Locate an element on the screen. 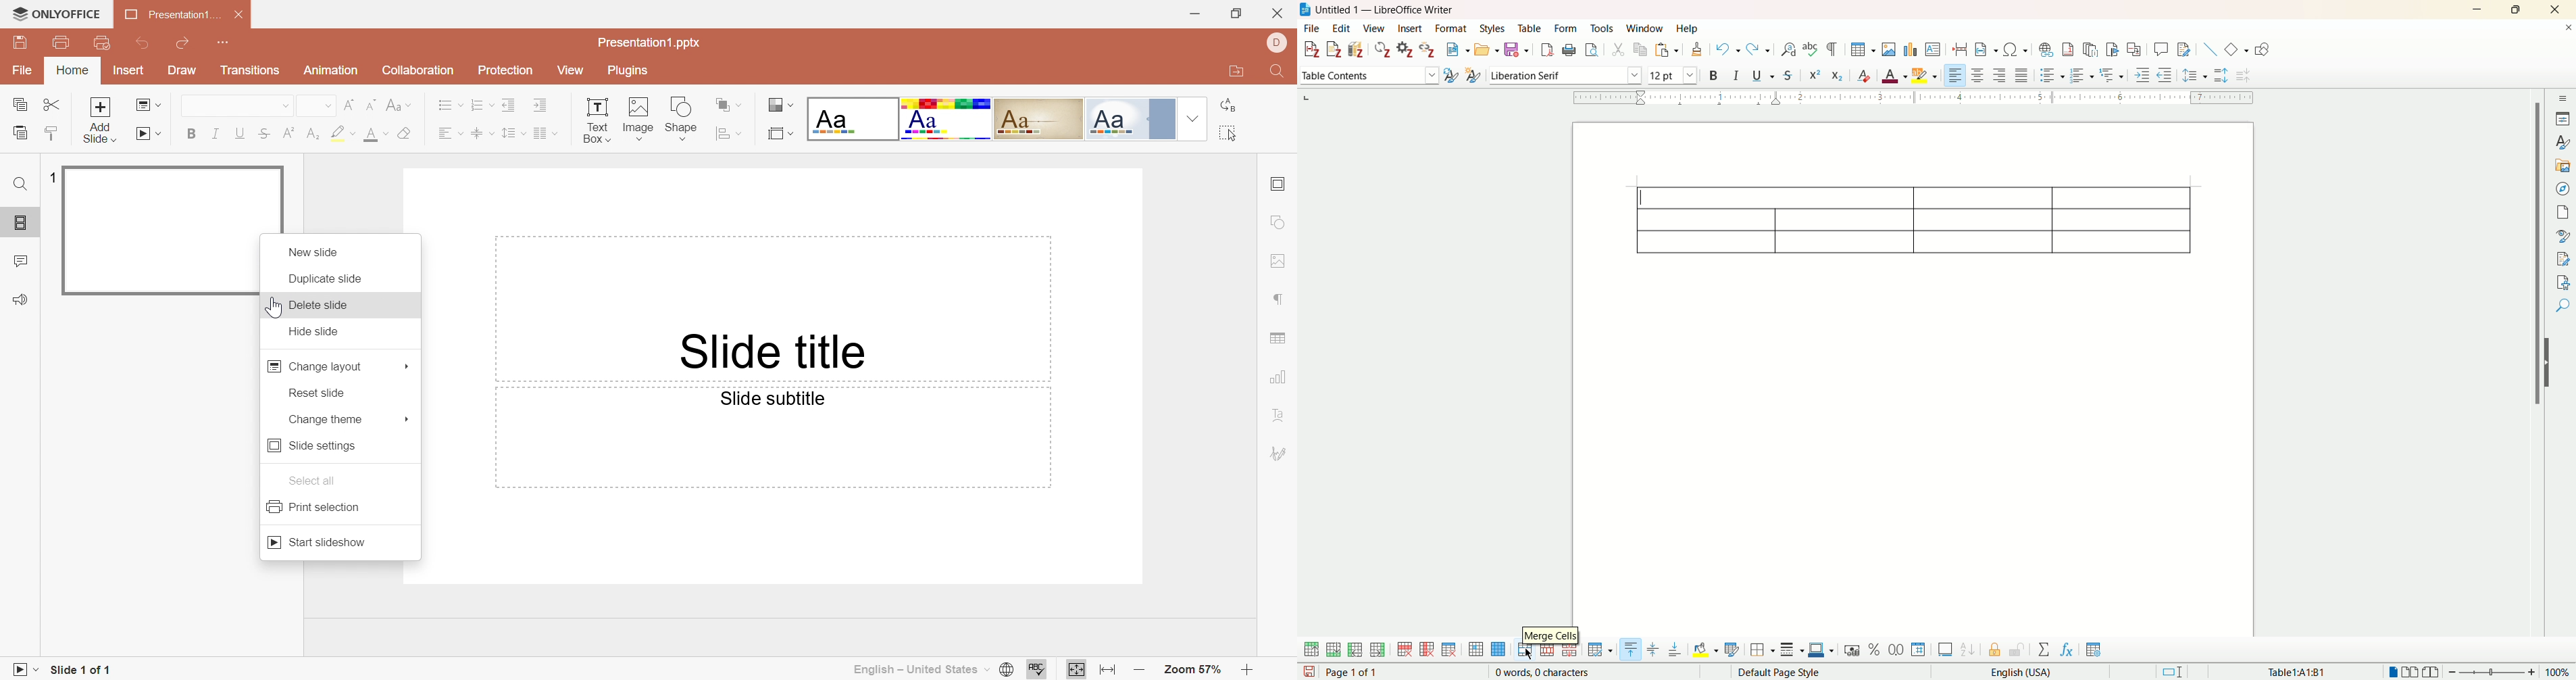  superscript is located at coordinates (1814, 75).